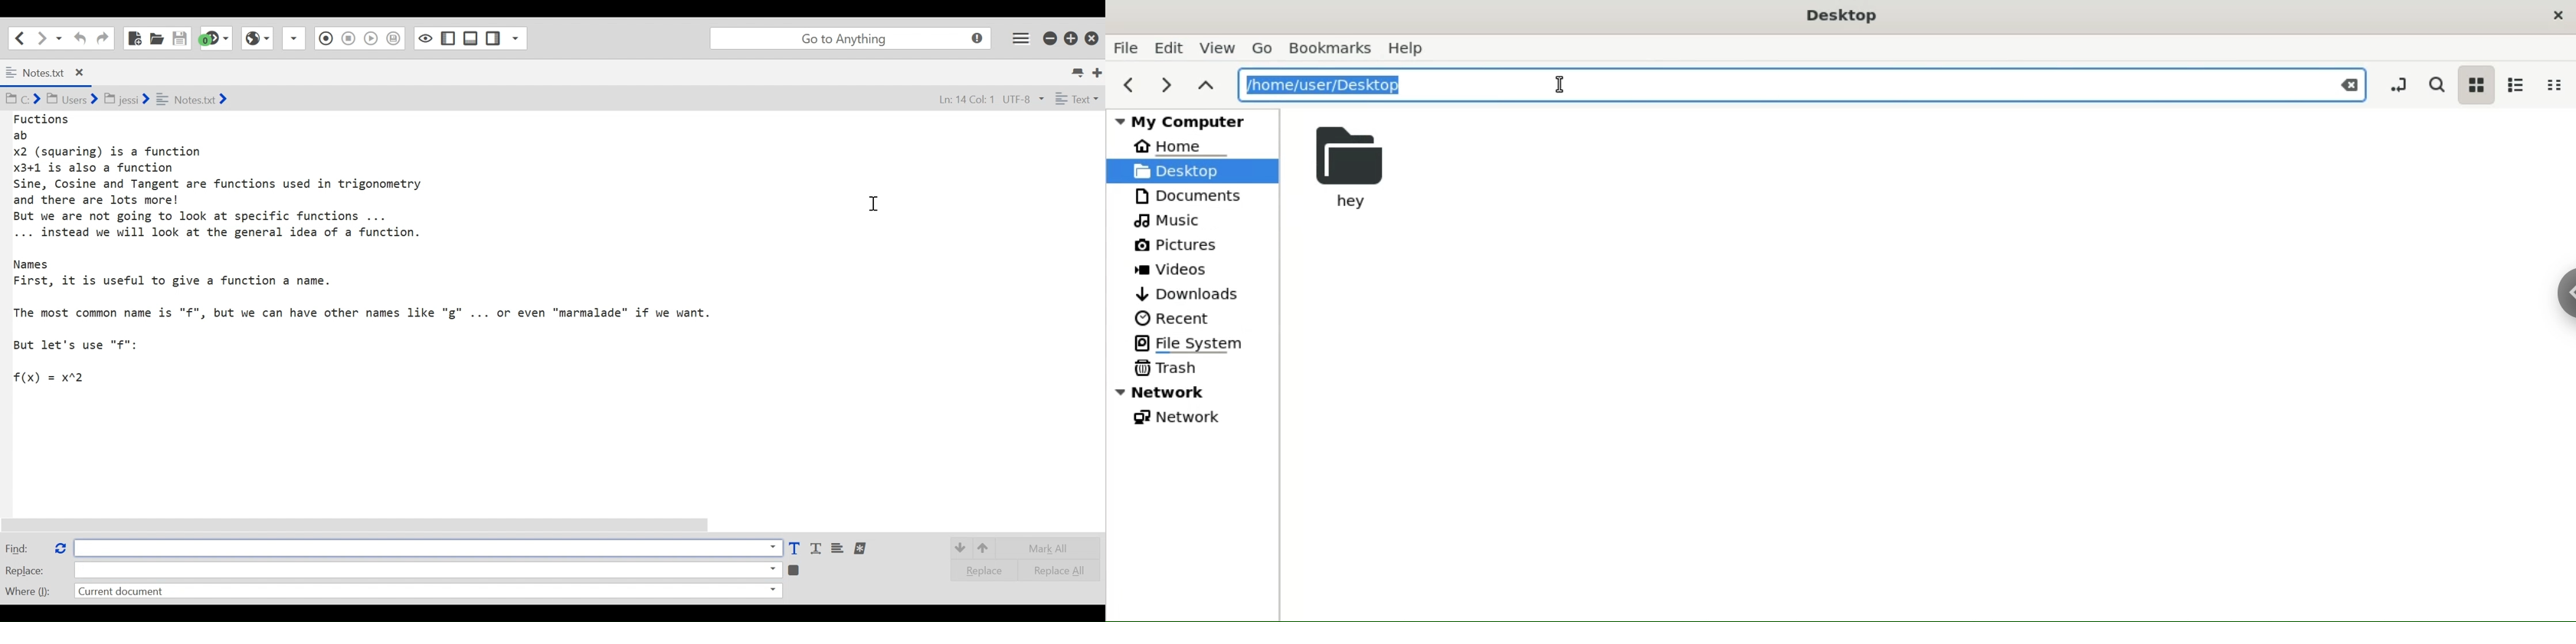 This screenshot has height=644, width=2576. I want to click on Application menu, so click(1022, 37).